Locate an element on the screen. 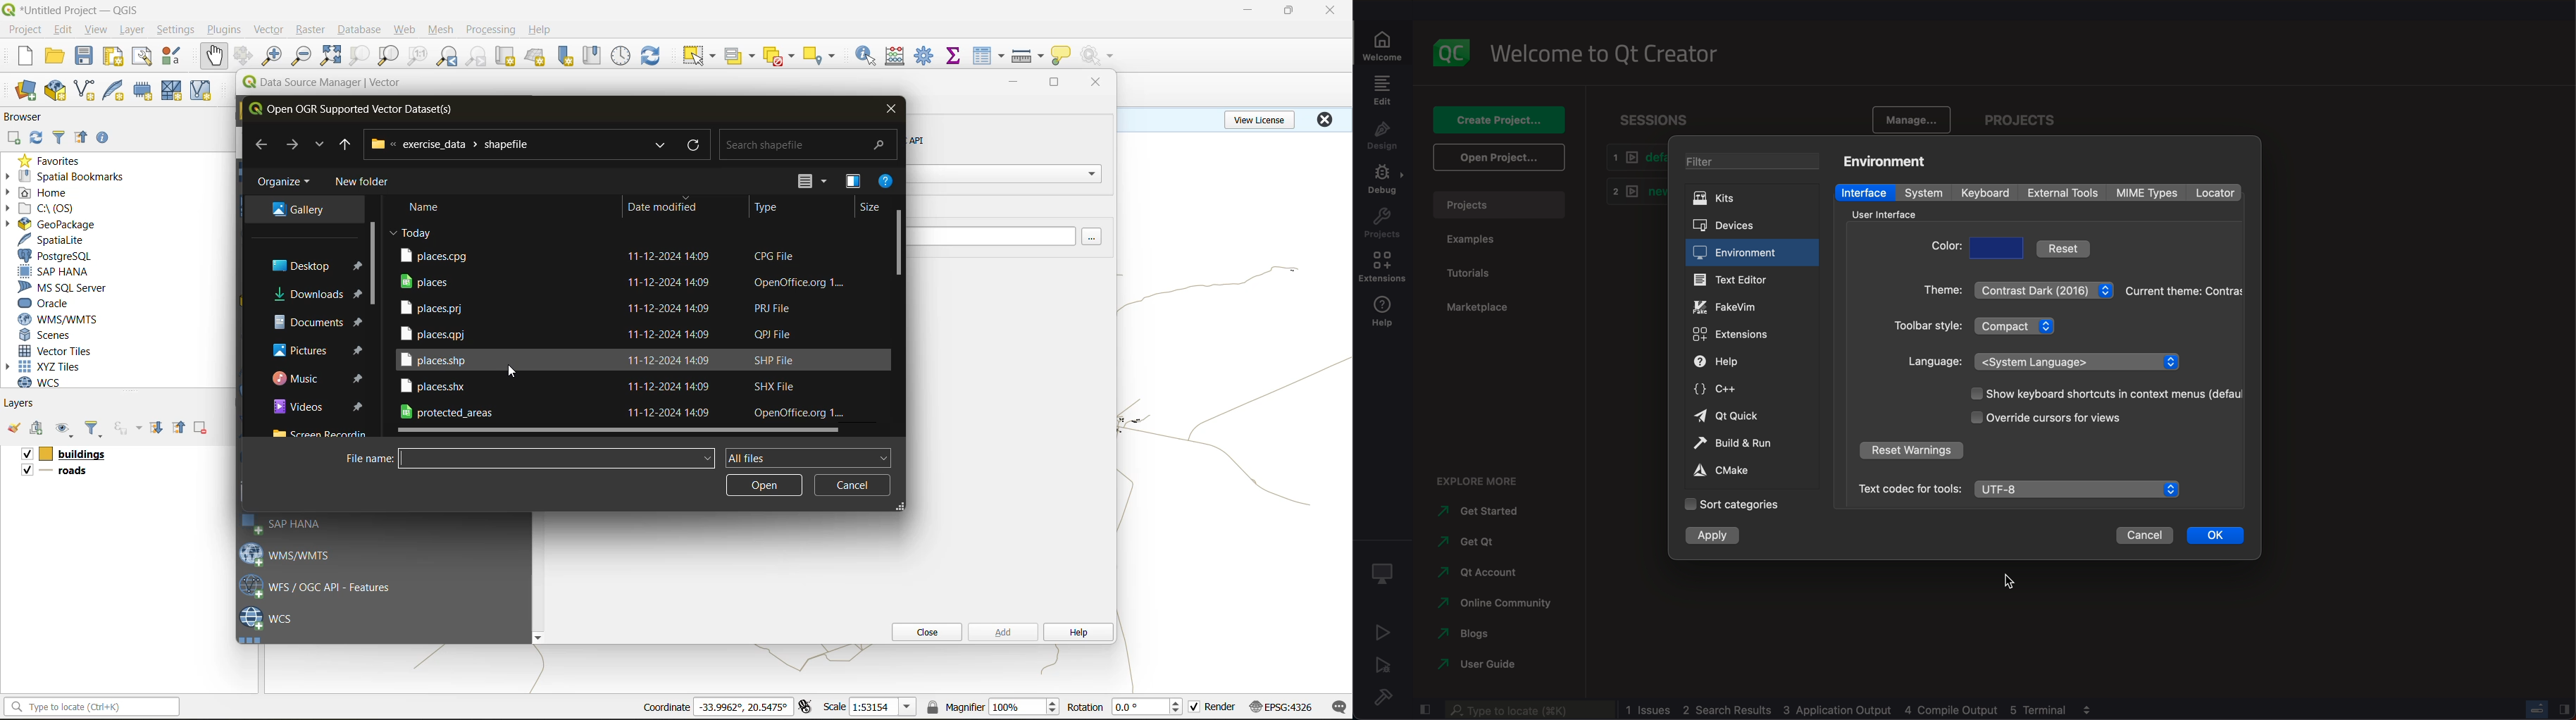 The width and height of the screenshot is (2576, 728). cancel is located at coordinates (2145, 535).